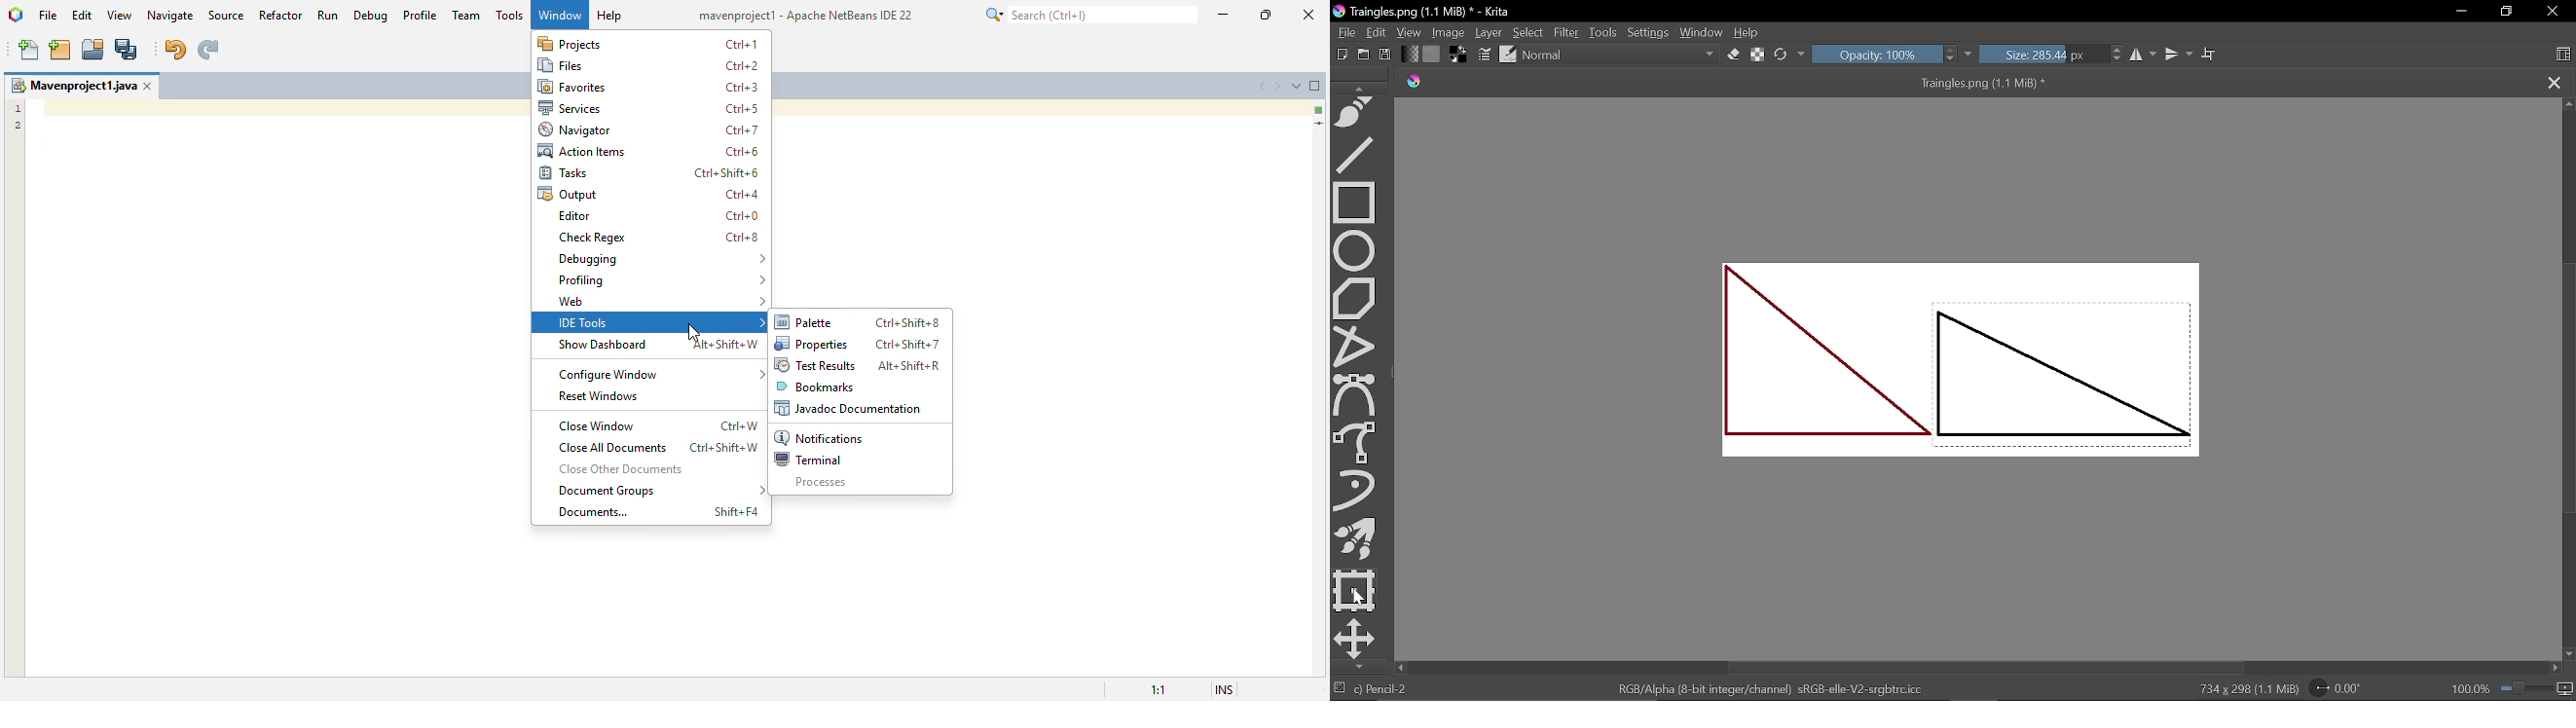 This screenshot has height=728, width=2576. What do you see at coordinates (2457, 11) in the screenshot?
I see `Minimize` at bounding box center [2457, 11].